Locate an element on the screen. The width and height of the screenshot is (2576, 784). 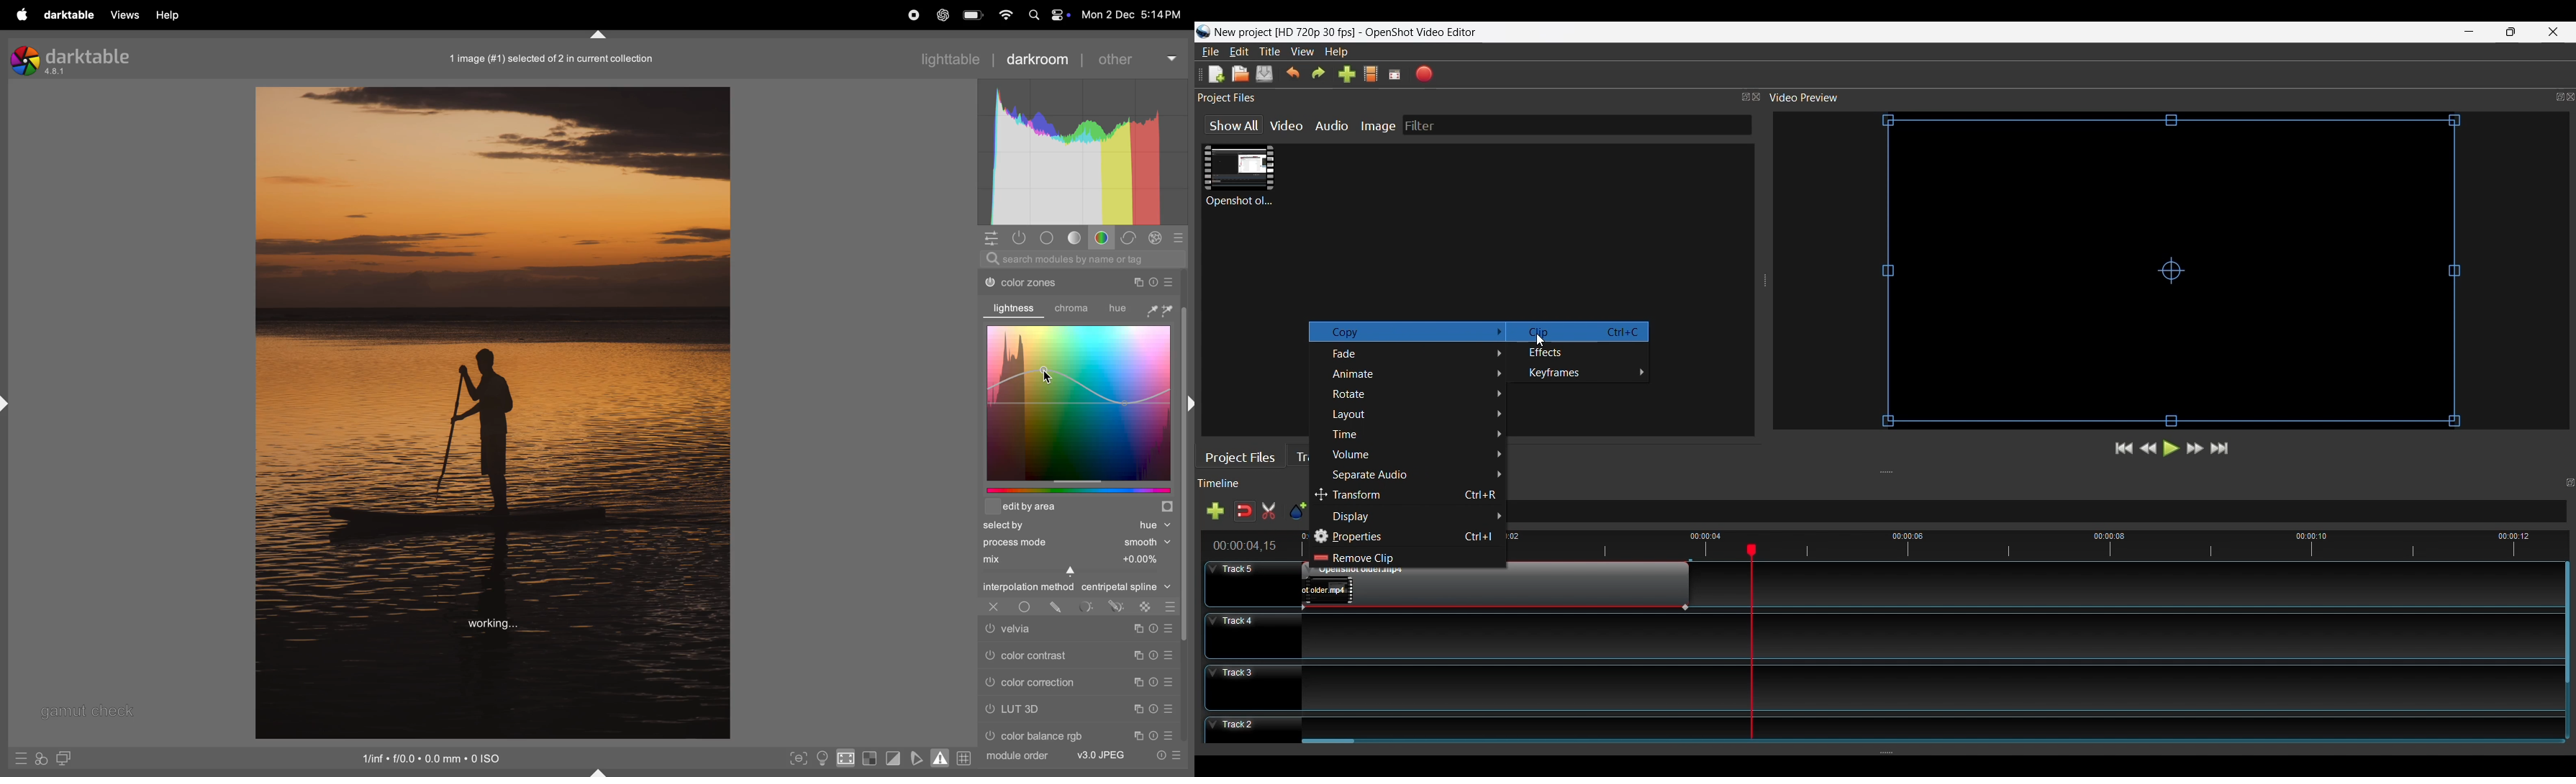
cursor is located at coordinates (1049, 375).